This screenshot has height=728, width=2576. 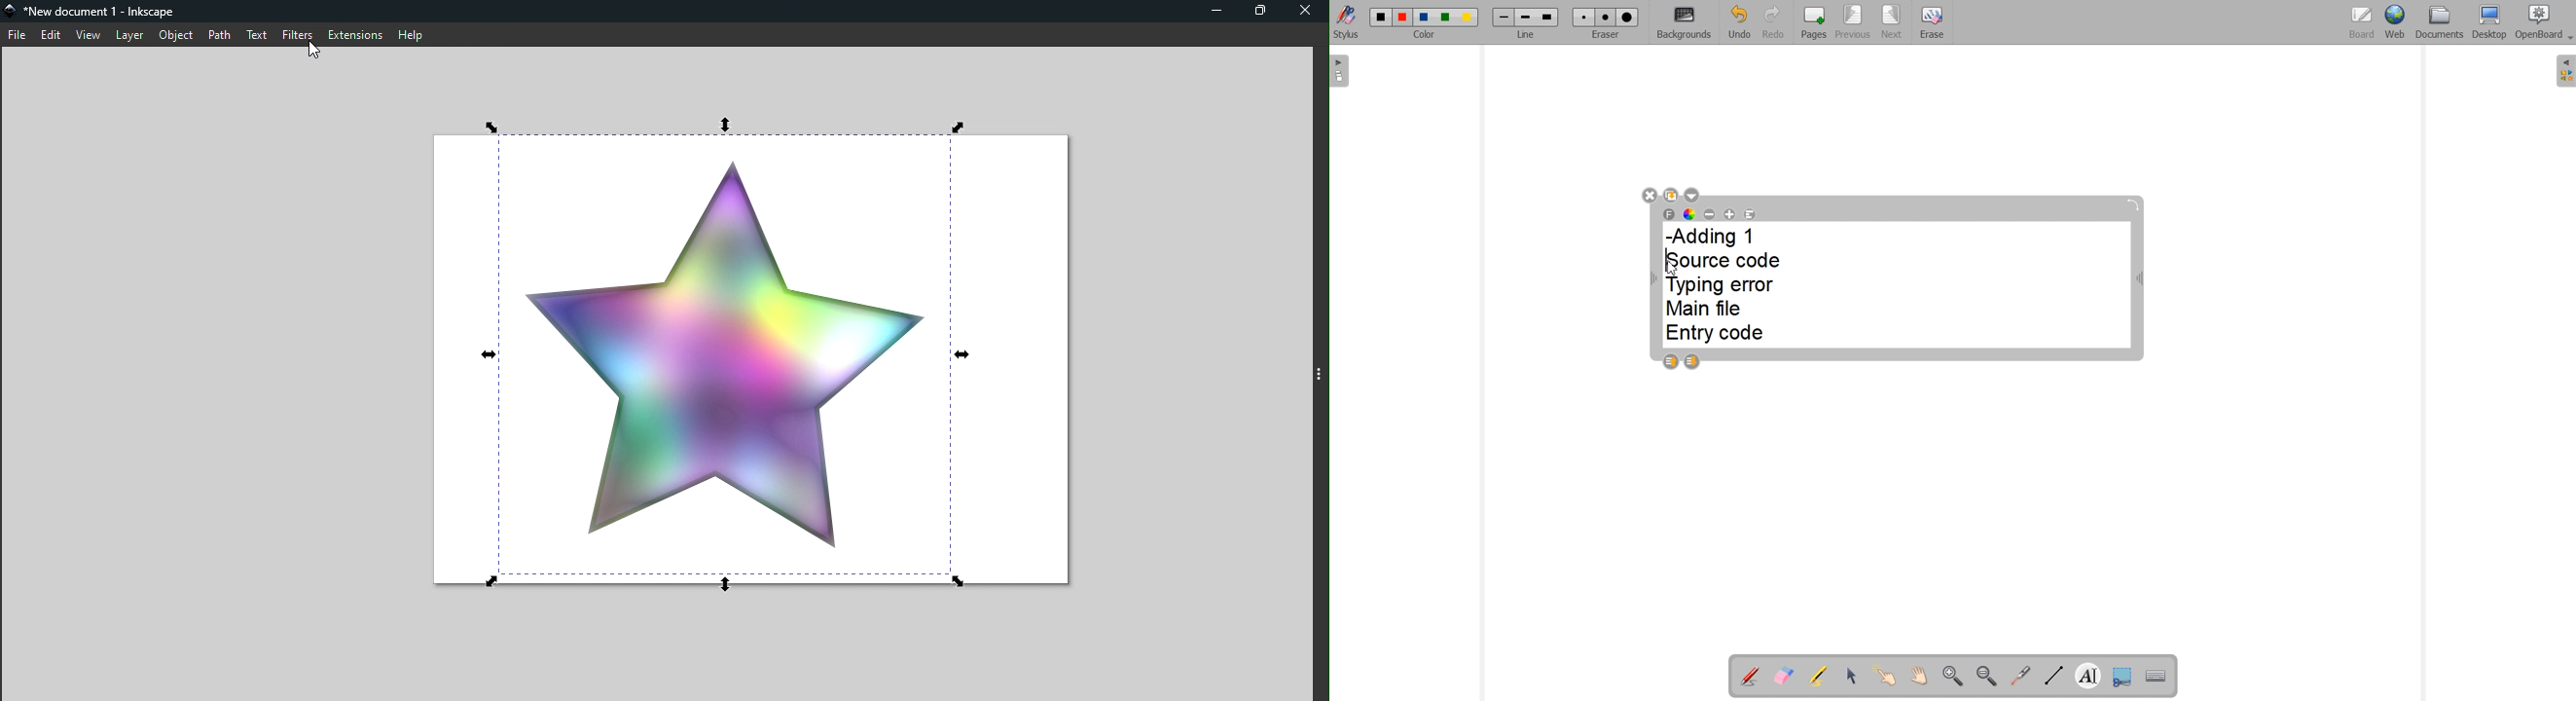 What do you see at coordinates (1526, 18) in the screenshot?
I see `Medium line` at bounding box center [1526, 18].